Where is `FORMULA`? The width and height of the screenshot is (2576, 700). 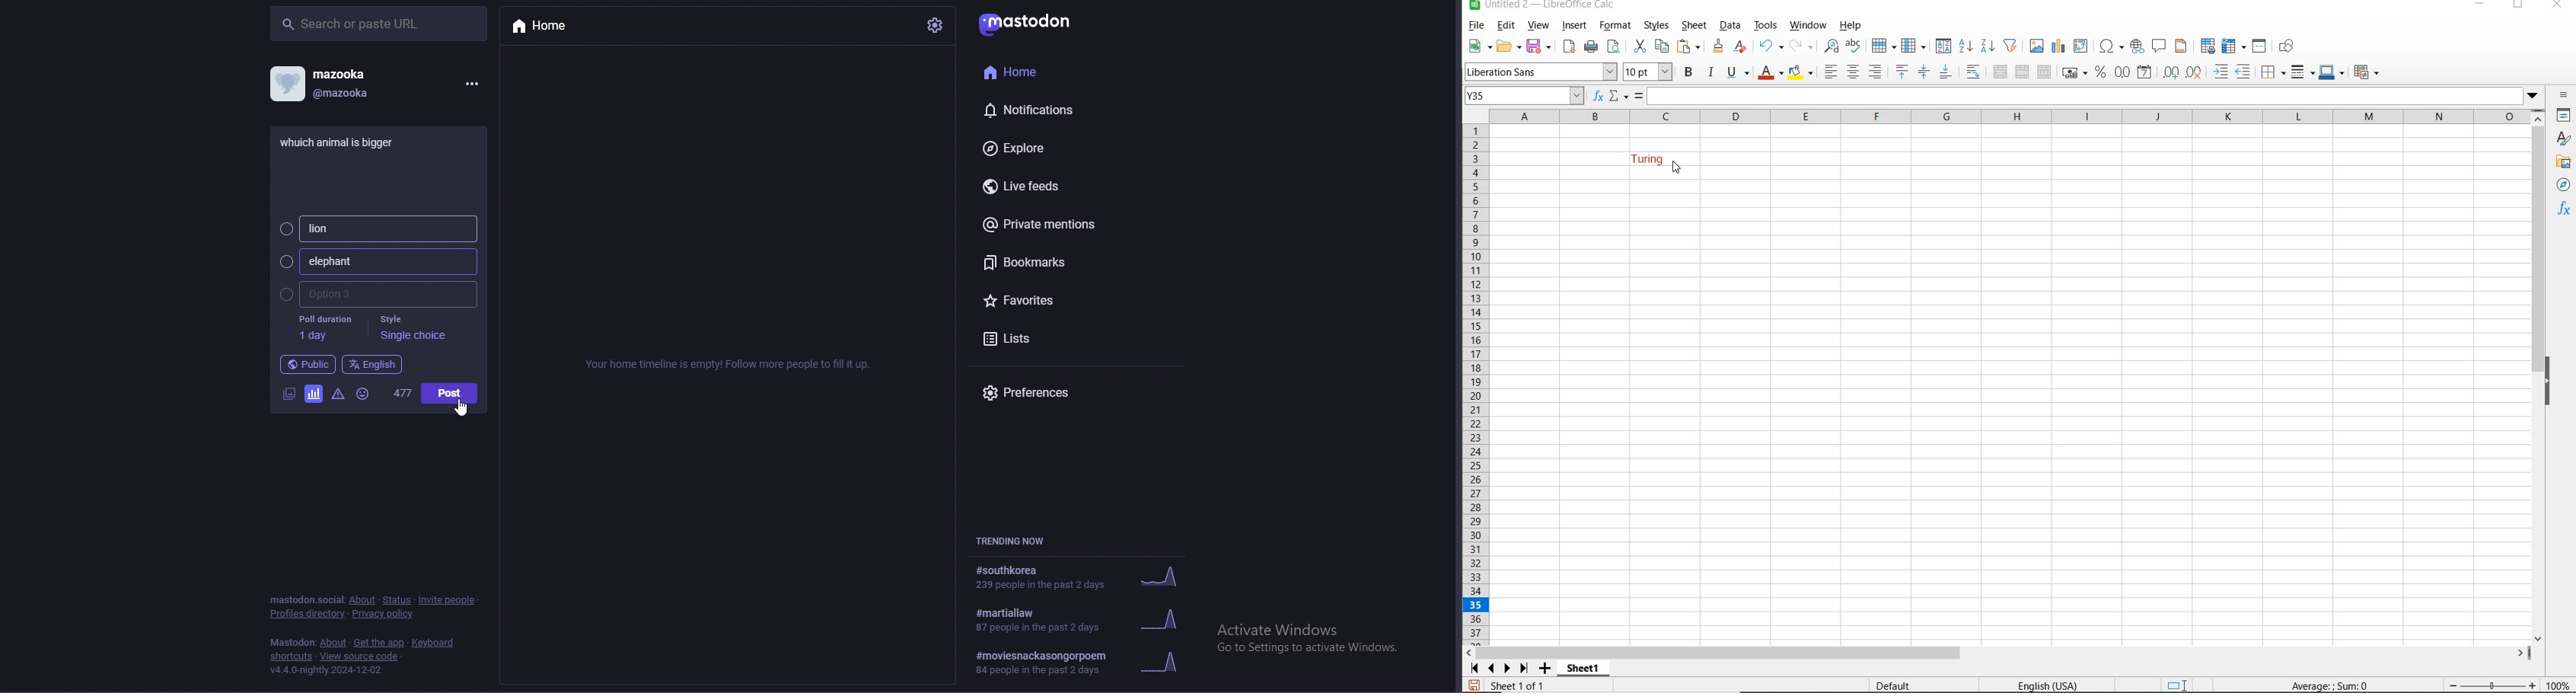
FORMULA is located at coordinates (1639, 96).